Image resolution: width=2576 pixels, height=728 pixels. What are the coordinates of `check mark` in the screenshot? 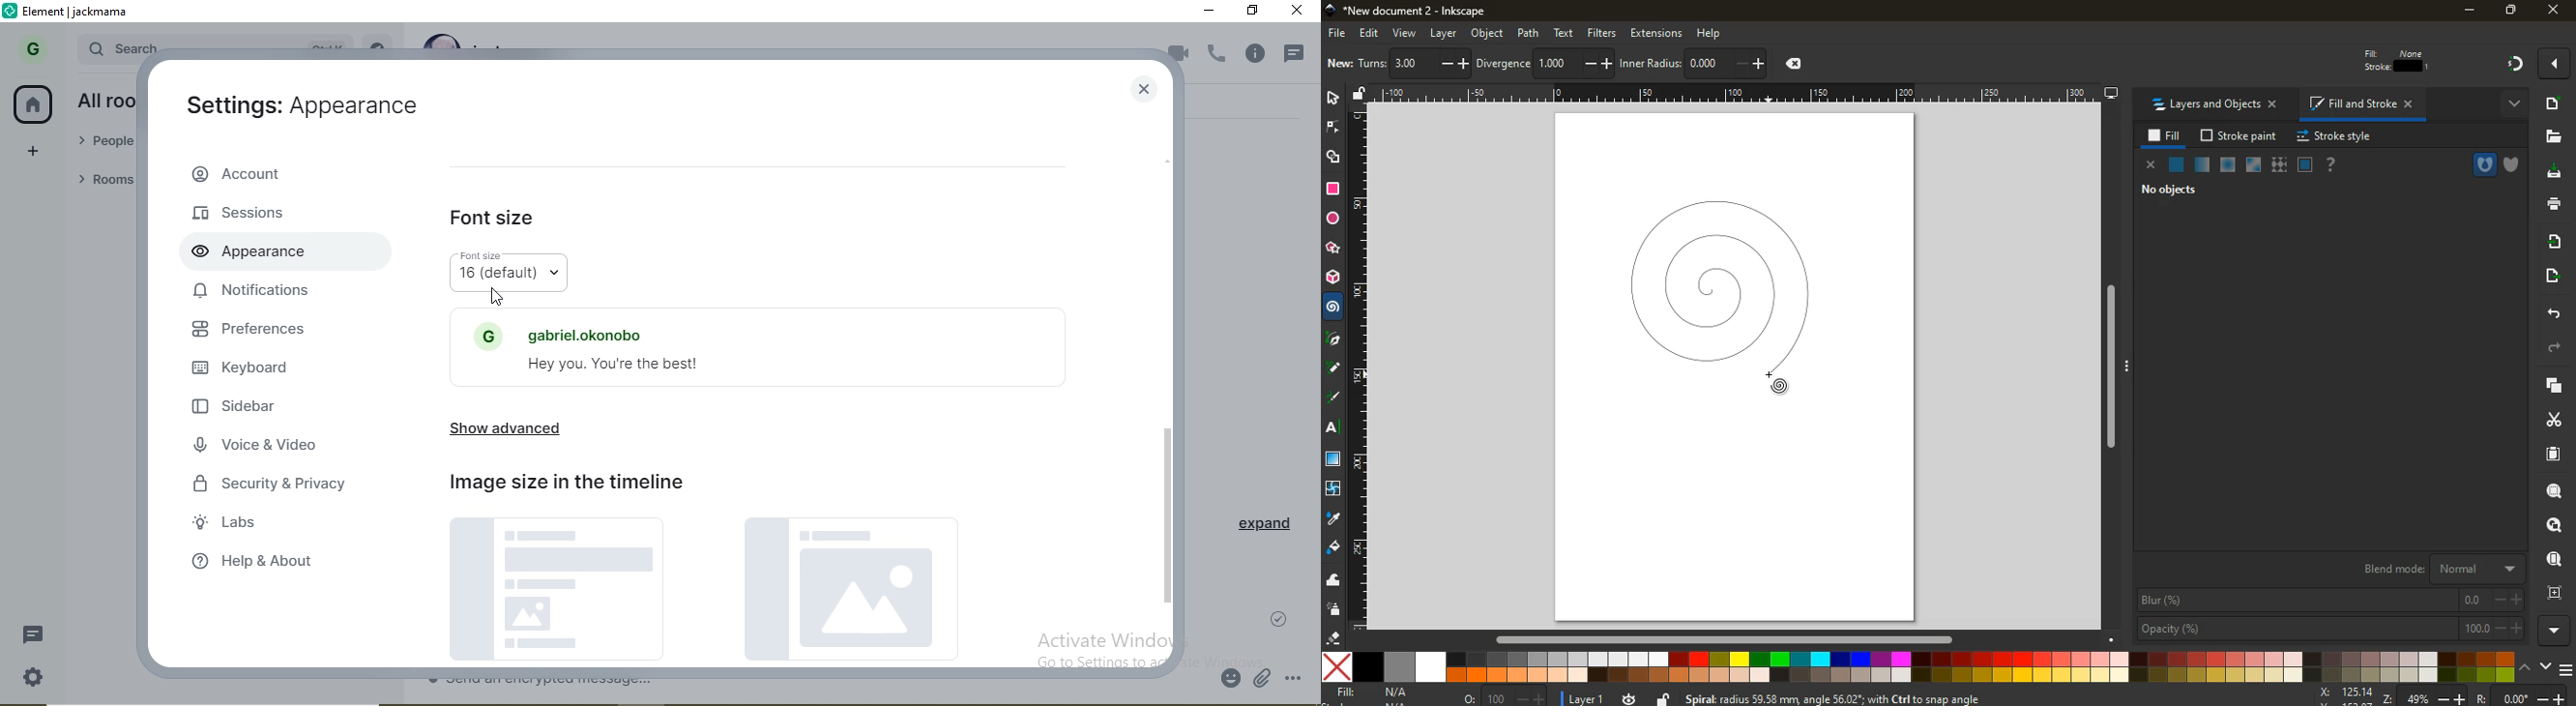 It's located at (1283, 616).